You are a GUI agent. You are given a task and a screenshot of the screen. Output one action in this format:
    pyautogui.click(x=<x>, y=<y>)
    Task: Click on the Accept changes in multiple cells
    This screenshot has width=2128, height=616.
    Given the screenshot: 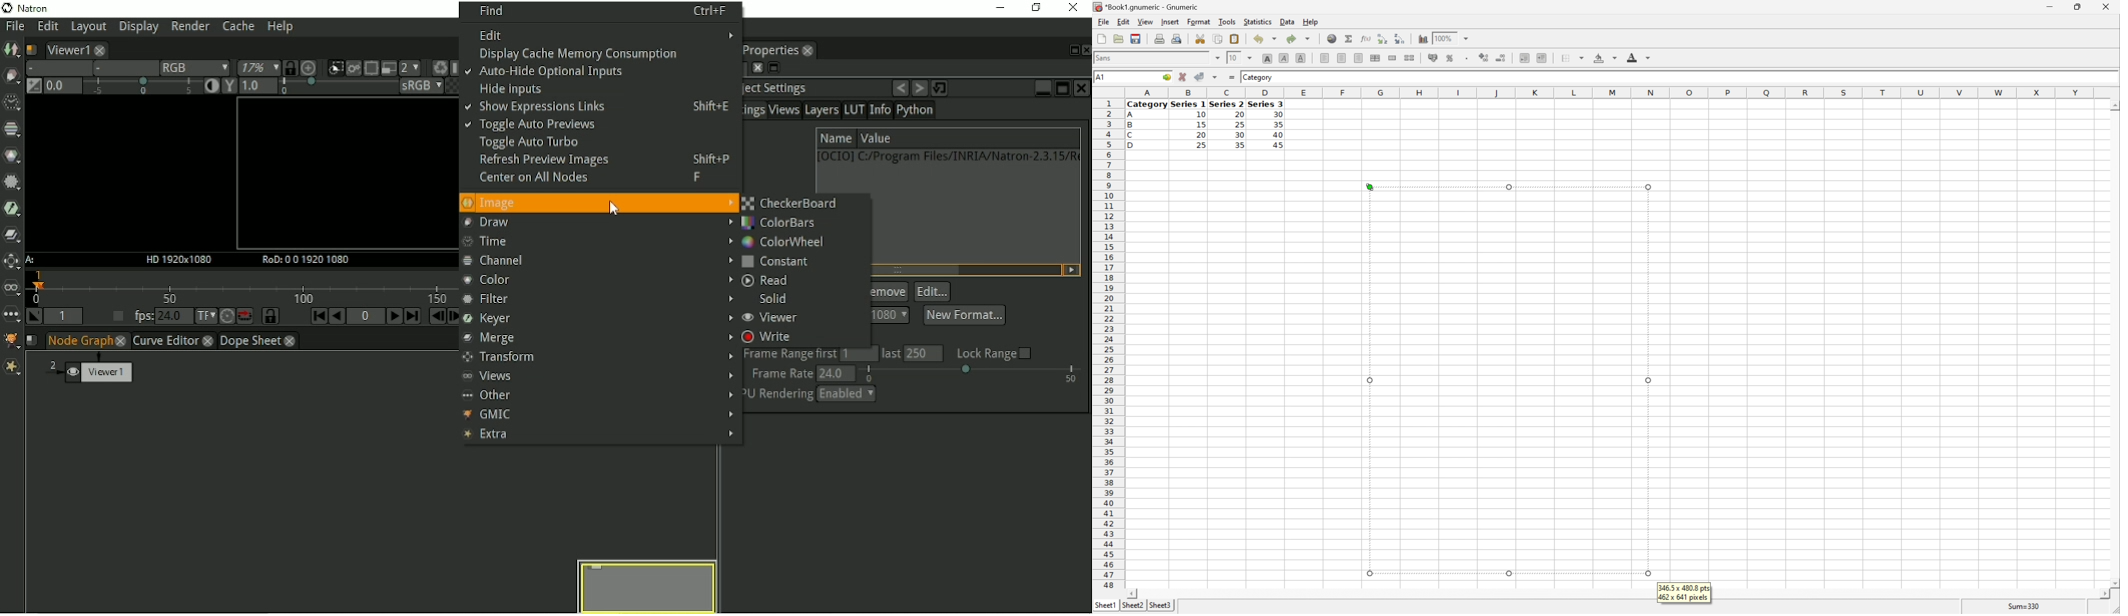 What is the action you would take?
    pyautogui.click(x=1214, y=77)
    